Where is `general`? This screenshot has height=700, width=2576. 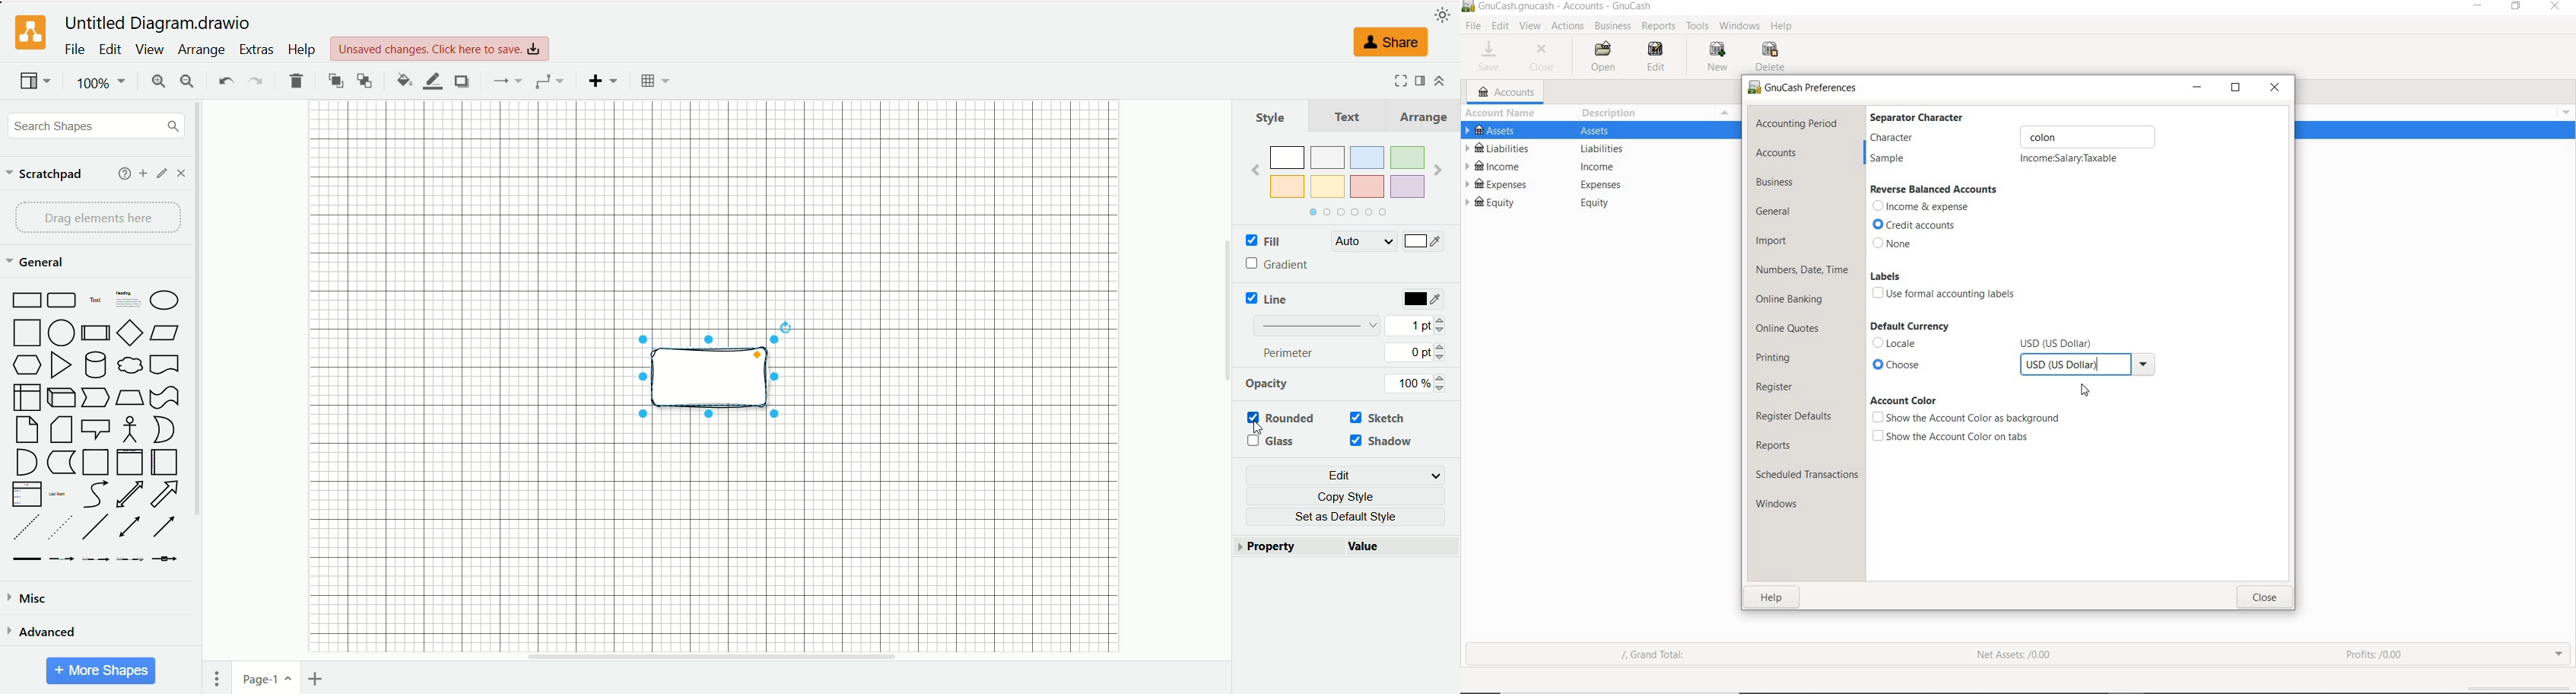
general is located at coordinates (1779, 212).